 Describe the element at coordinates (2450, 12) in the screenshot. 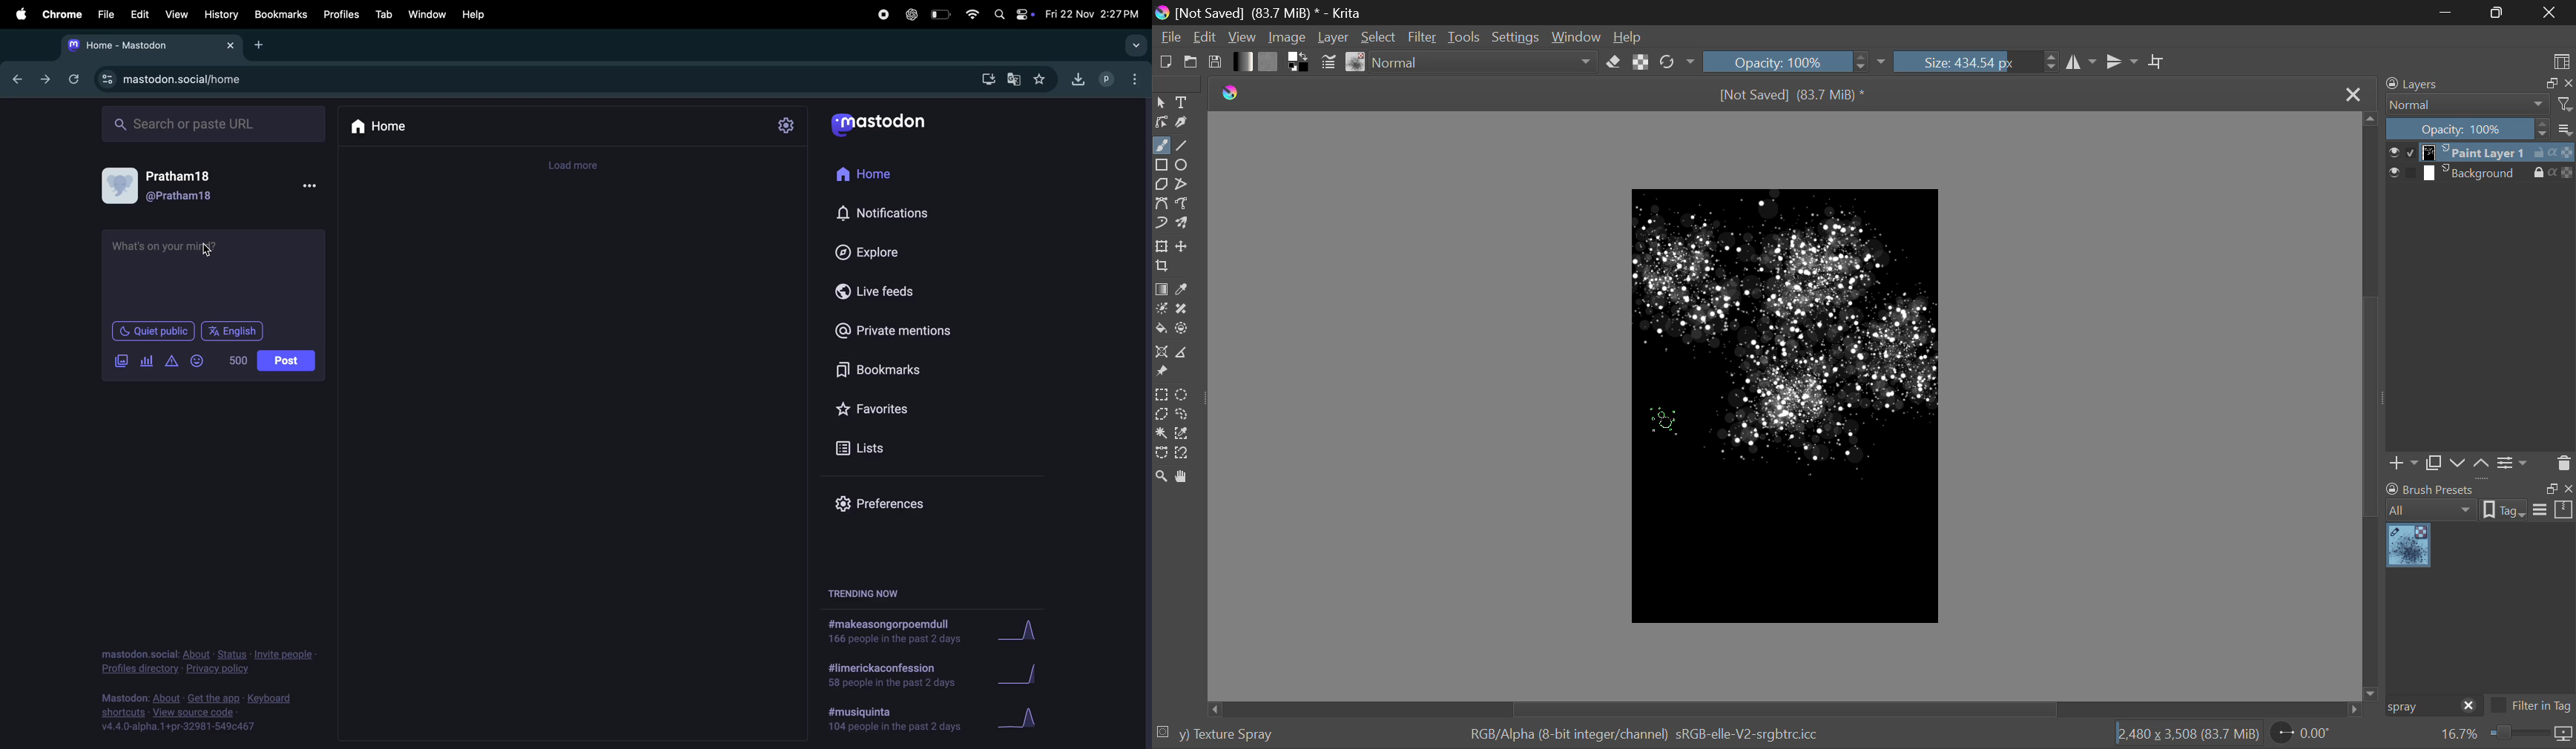

I see `Restore Down` at that location.